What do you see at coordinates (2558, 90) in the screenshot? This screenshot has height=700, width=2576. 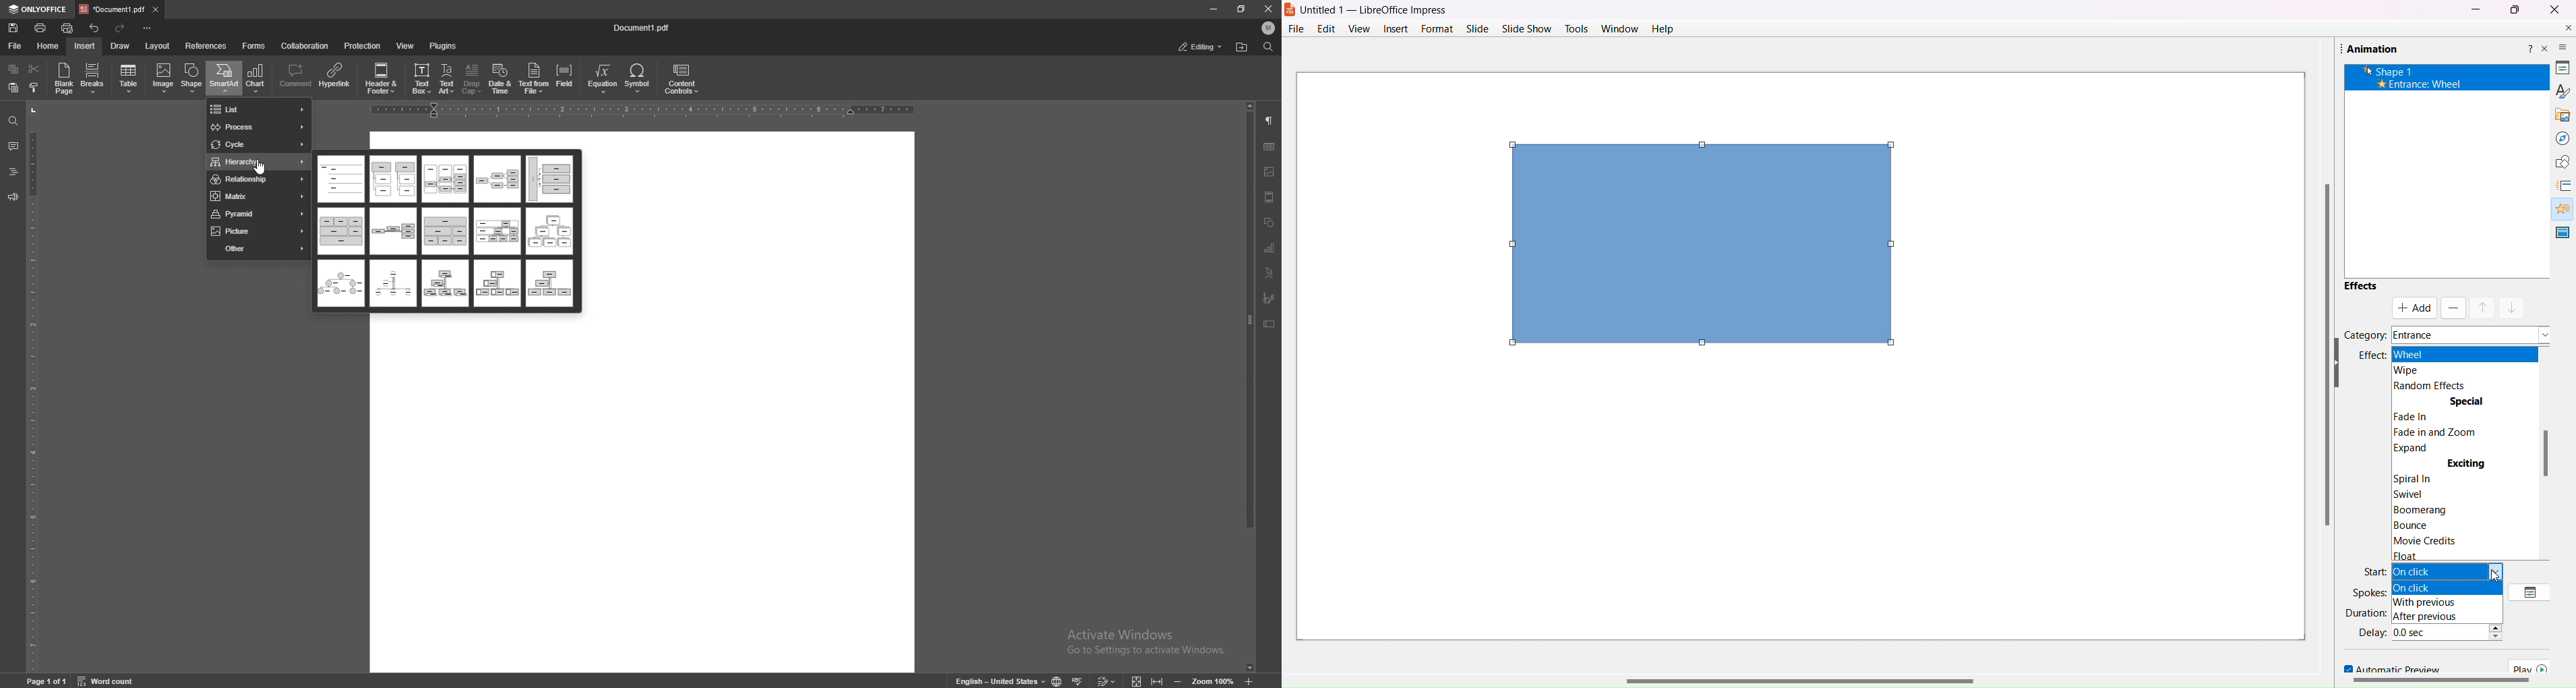 I see `Styles` at bounding box center [2558, 90].